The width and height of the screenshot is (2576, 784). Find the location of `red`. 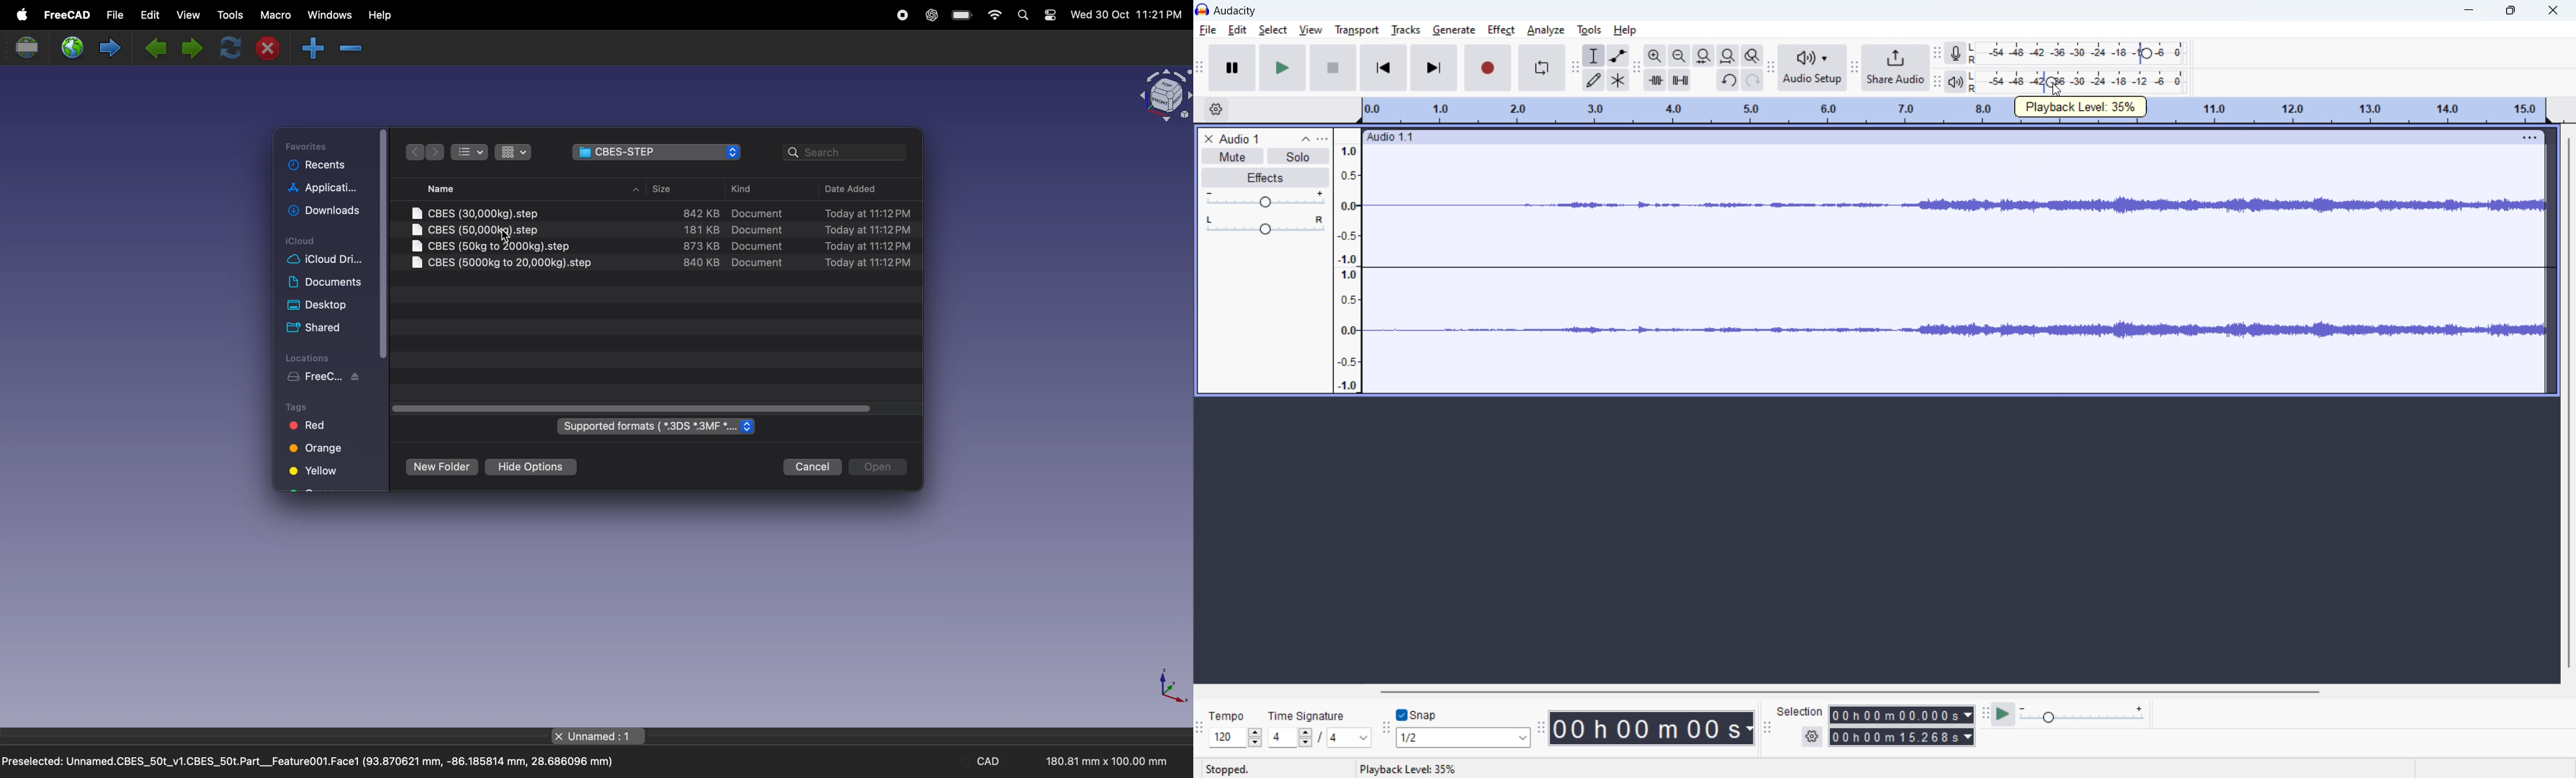

red is located at coordinates (309, 427).